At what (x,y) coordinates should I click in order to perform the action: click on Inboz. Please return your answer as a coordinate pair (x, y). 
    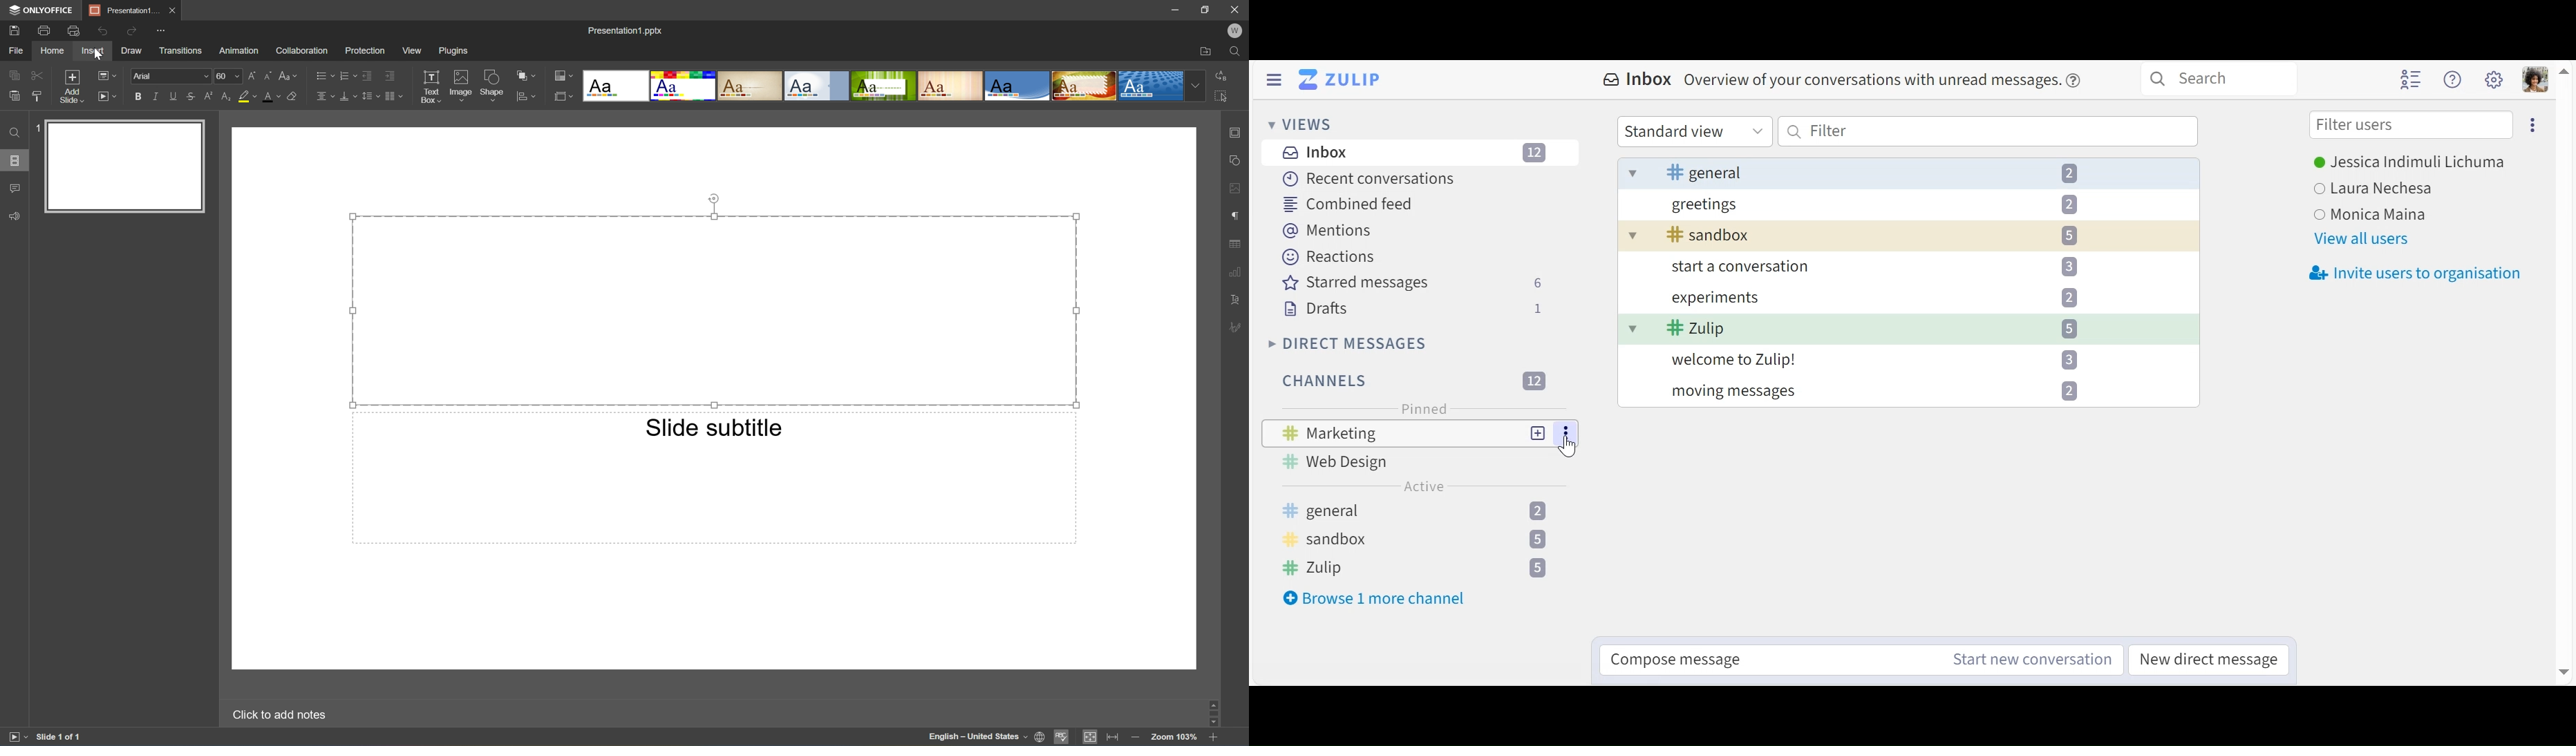
    Looking at the image, I should click on (1416, 154).